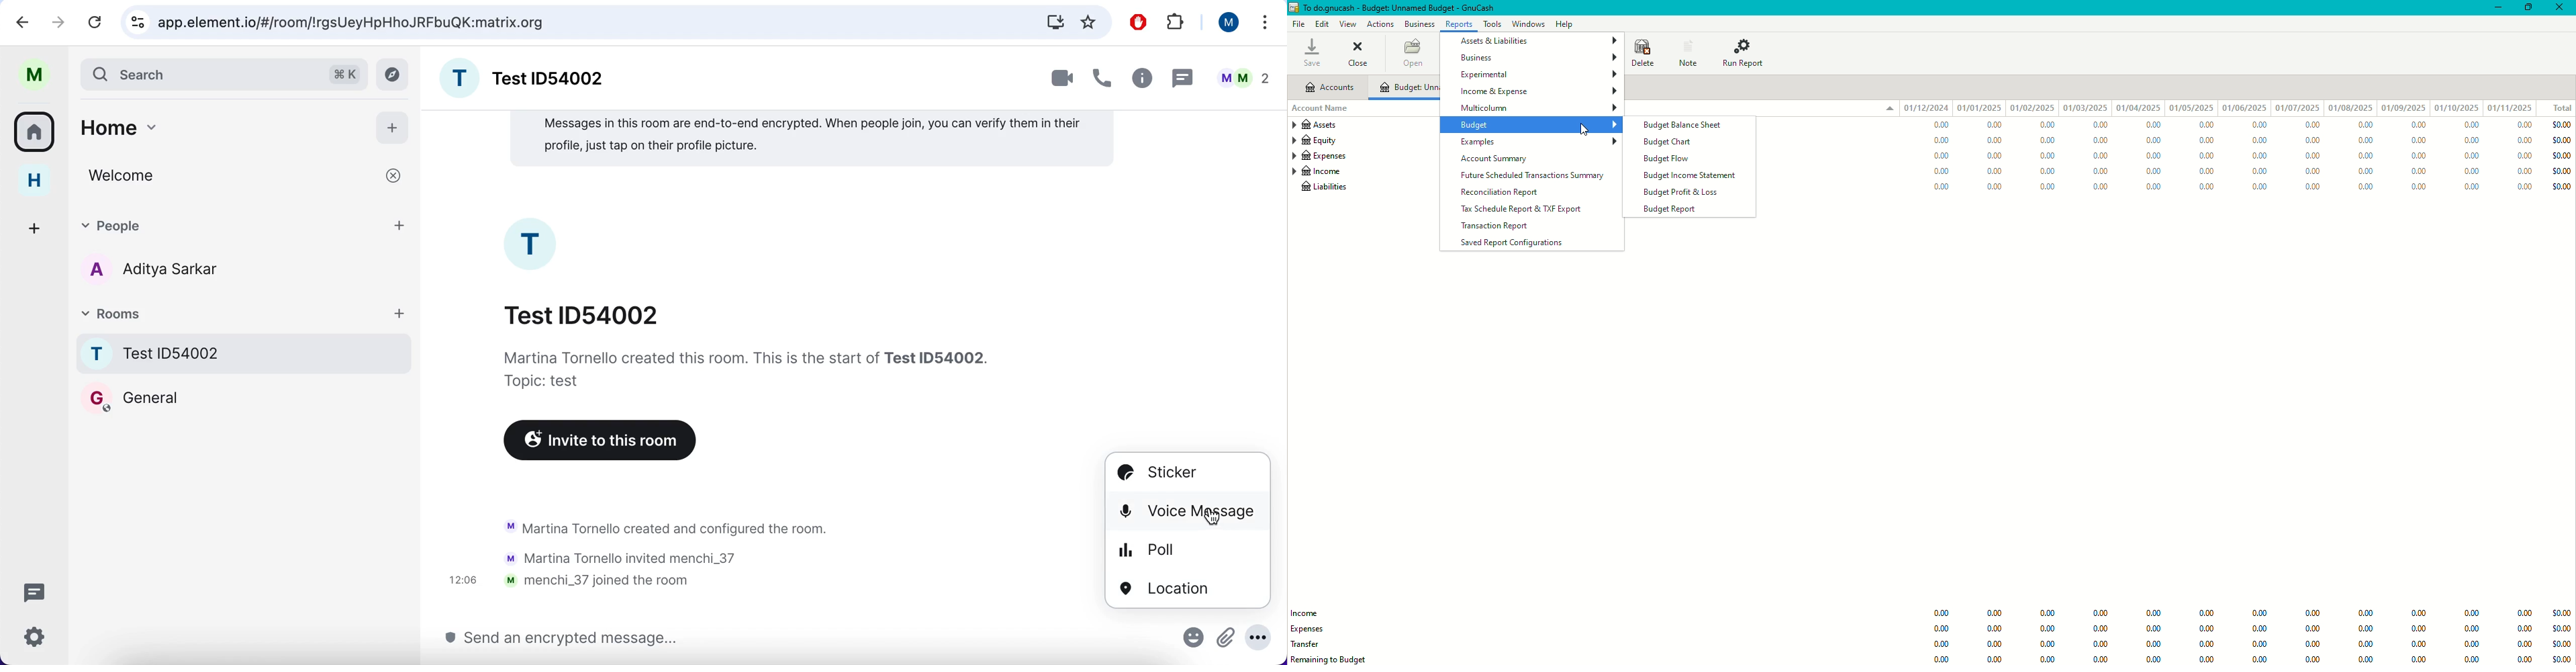 This screenshot has height=672, width=2576. I want to click on 0.00, so click(2099, 187).